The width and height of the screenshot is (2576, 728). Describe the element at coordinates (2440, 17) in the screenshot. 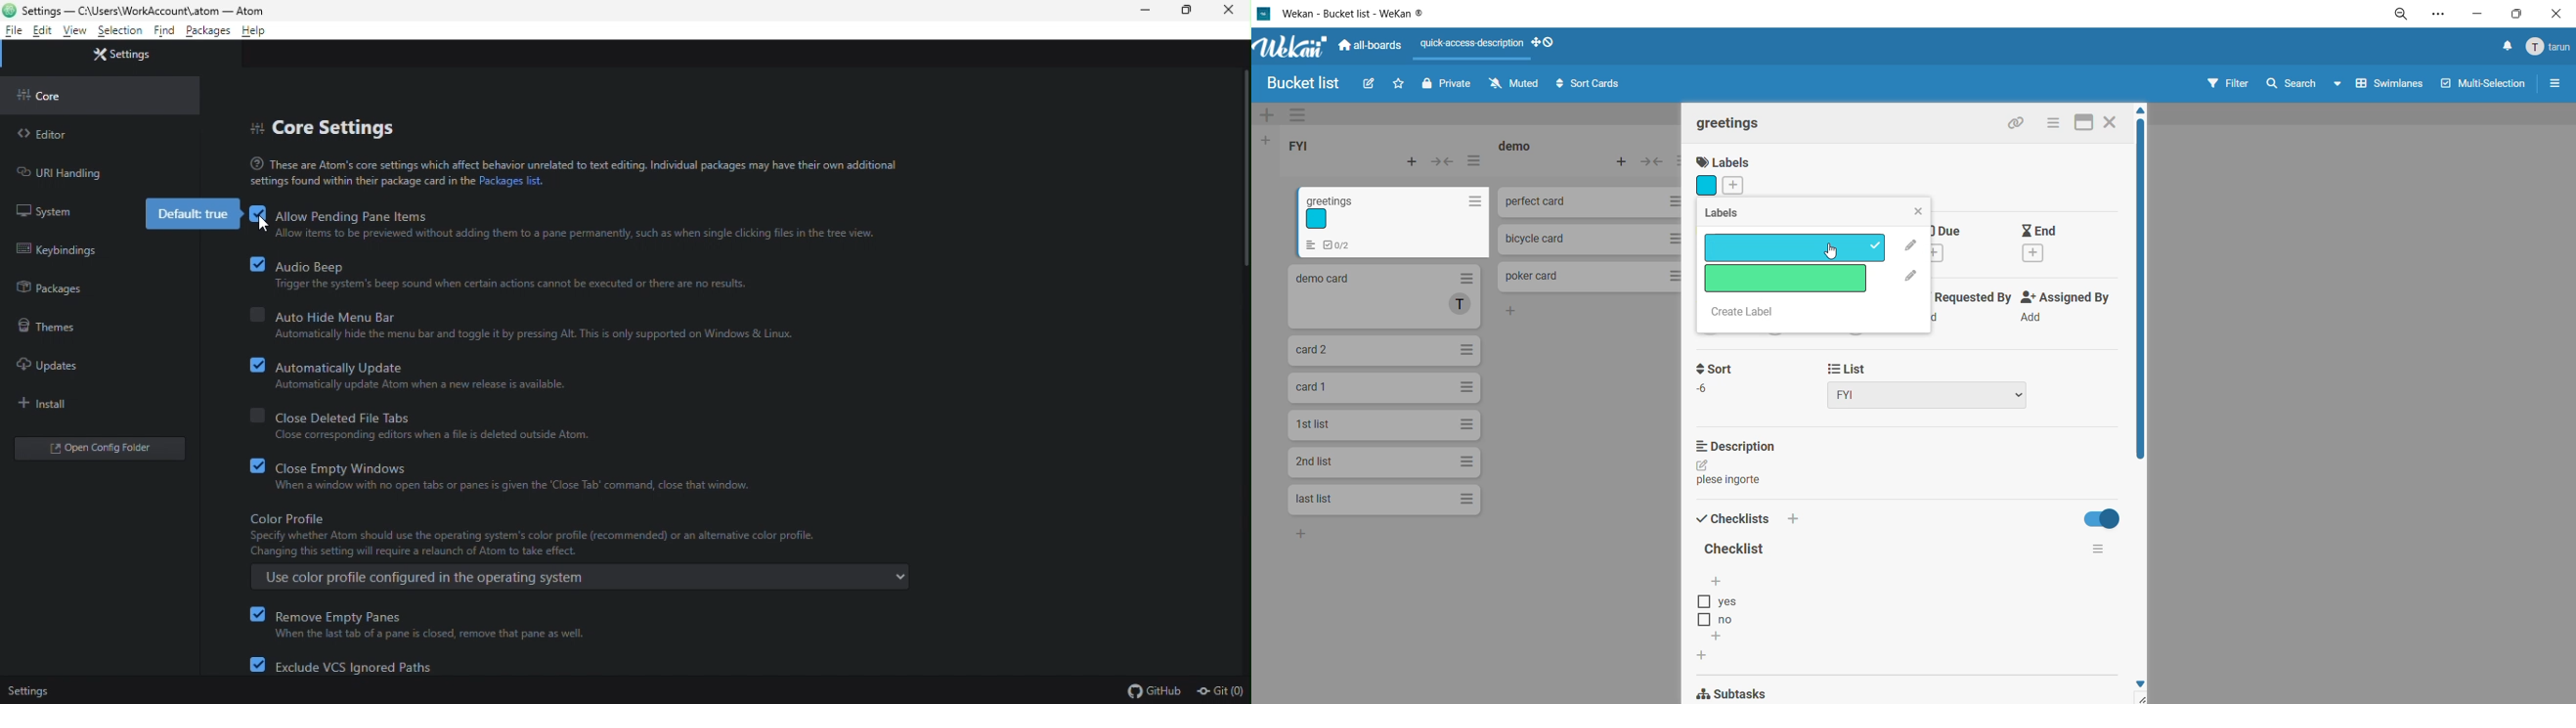

I see `settings` at that location.